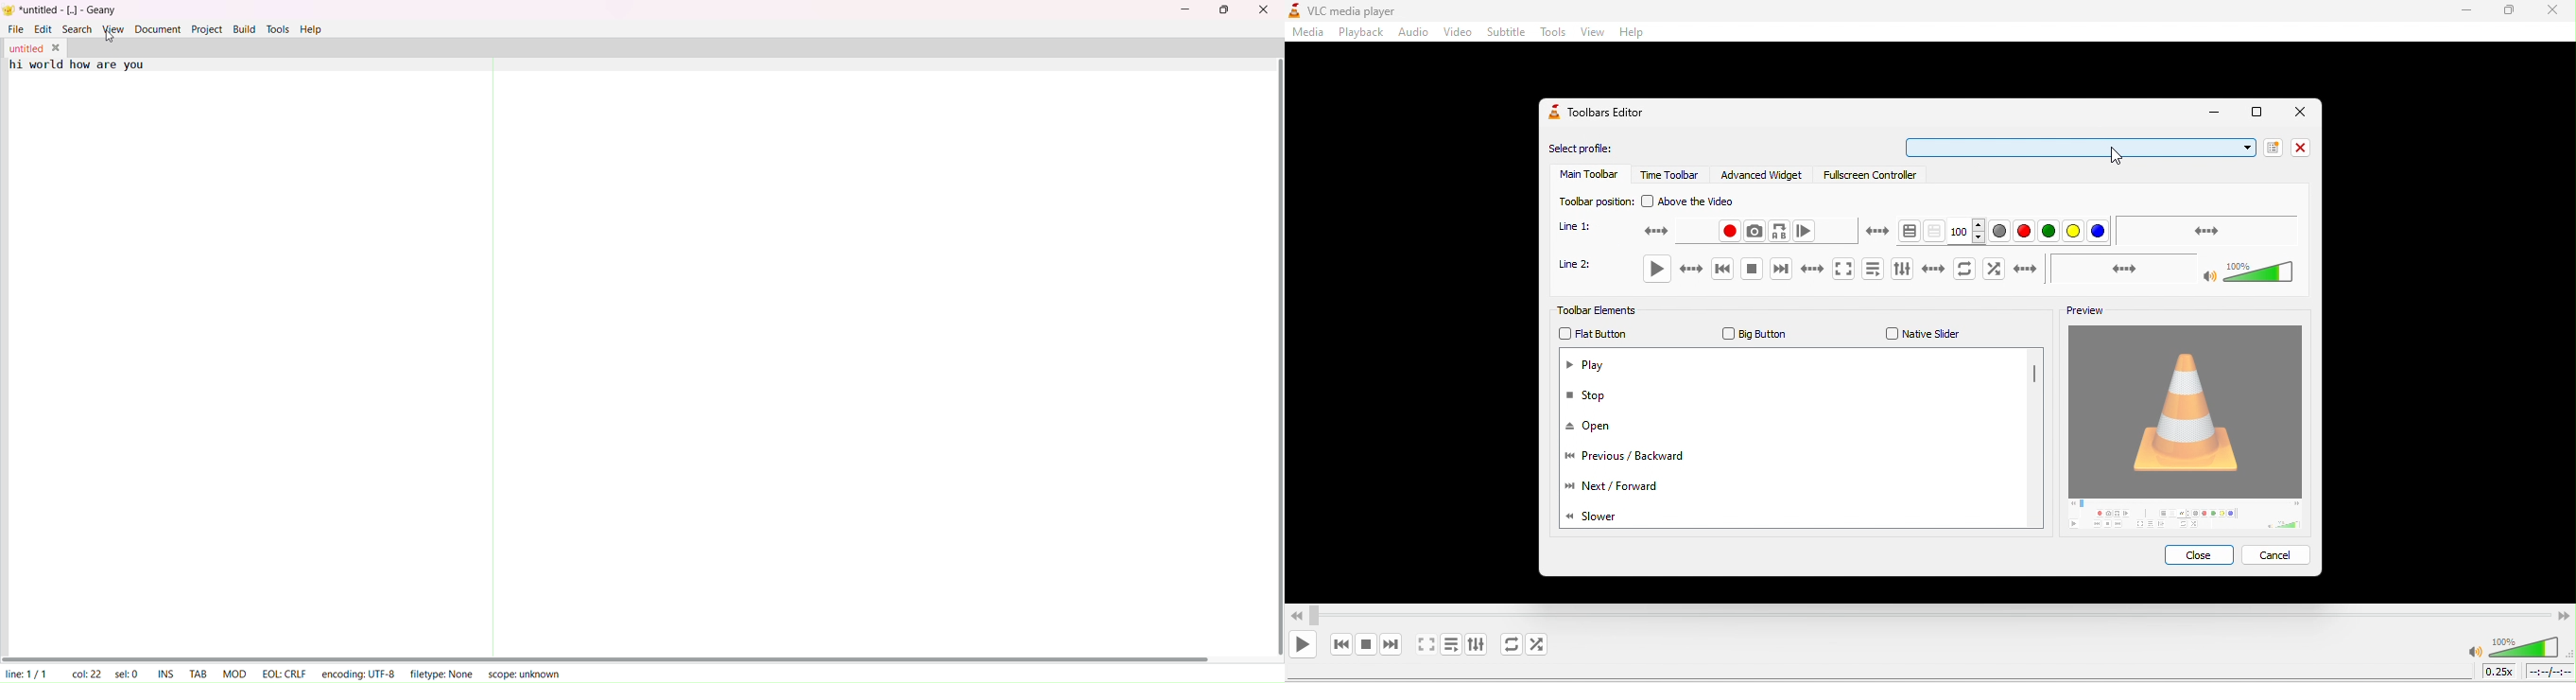 This screenshot has height=700, width=2576. Describe the element at coordinates (1777, 268) in the screenshot. I see `next media` at that location.